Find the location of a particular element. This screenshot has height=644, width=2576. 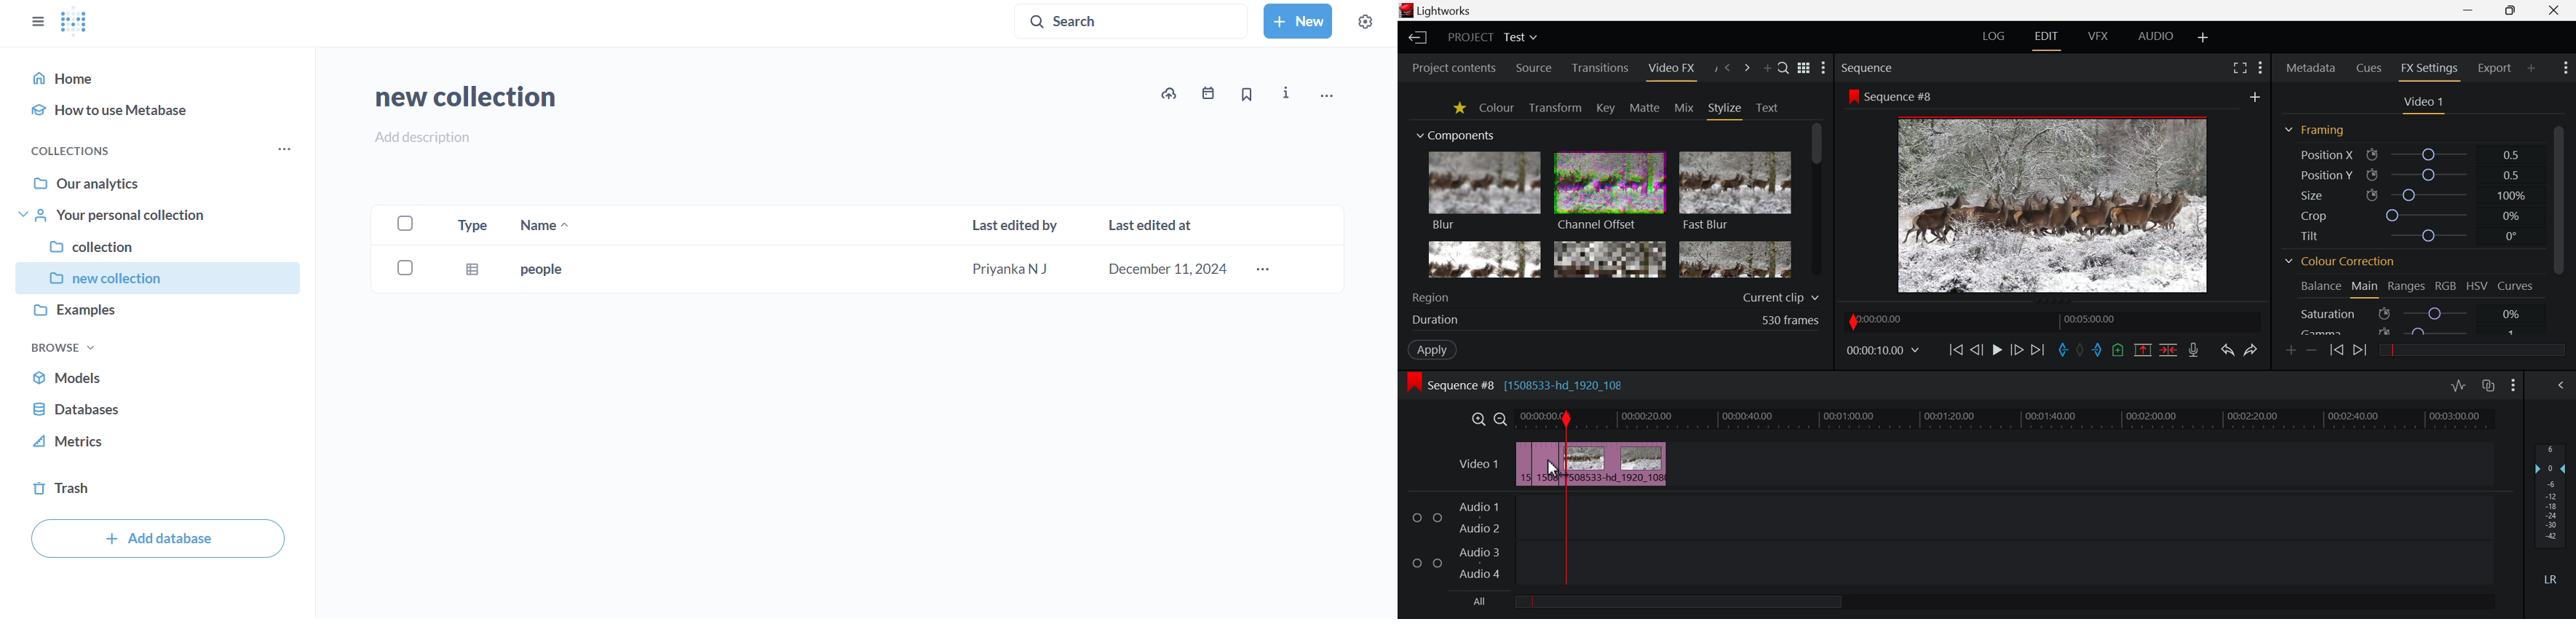

Timeline Track is located at coordinates (2008, 421).